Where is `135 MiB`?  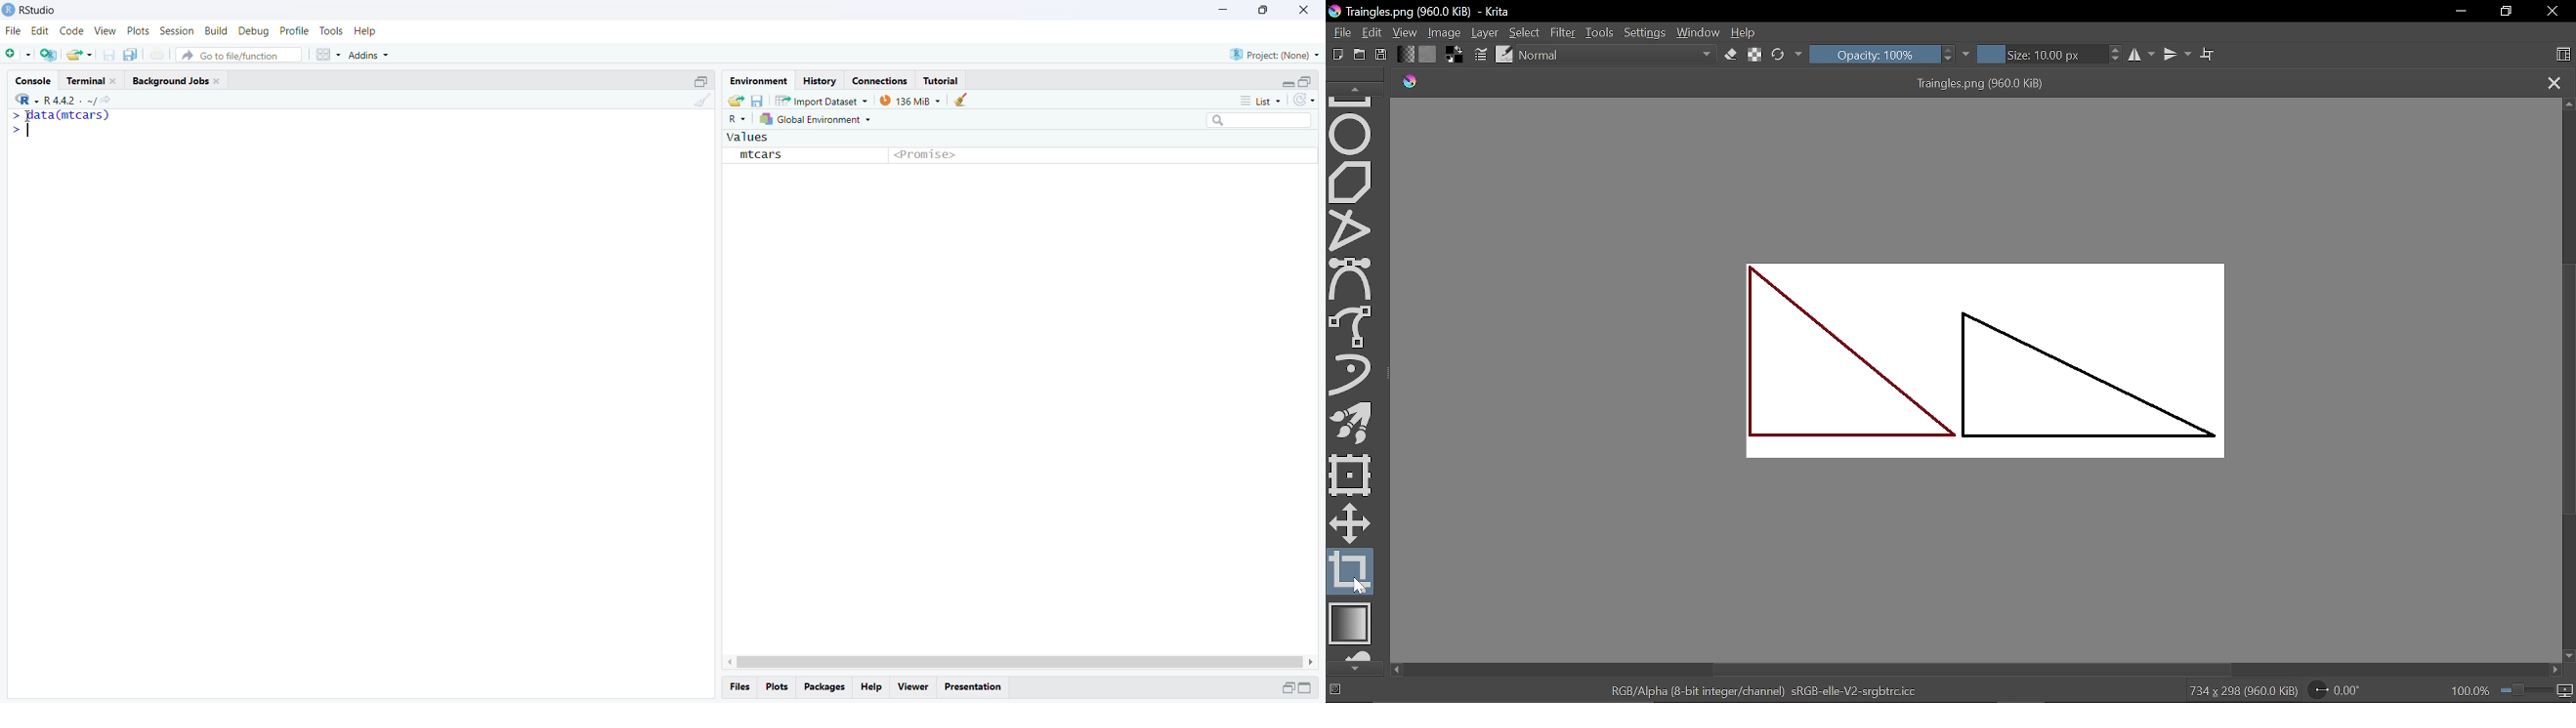 135 MiB is located at coordinates (911, 100).